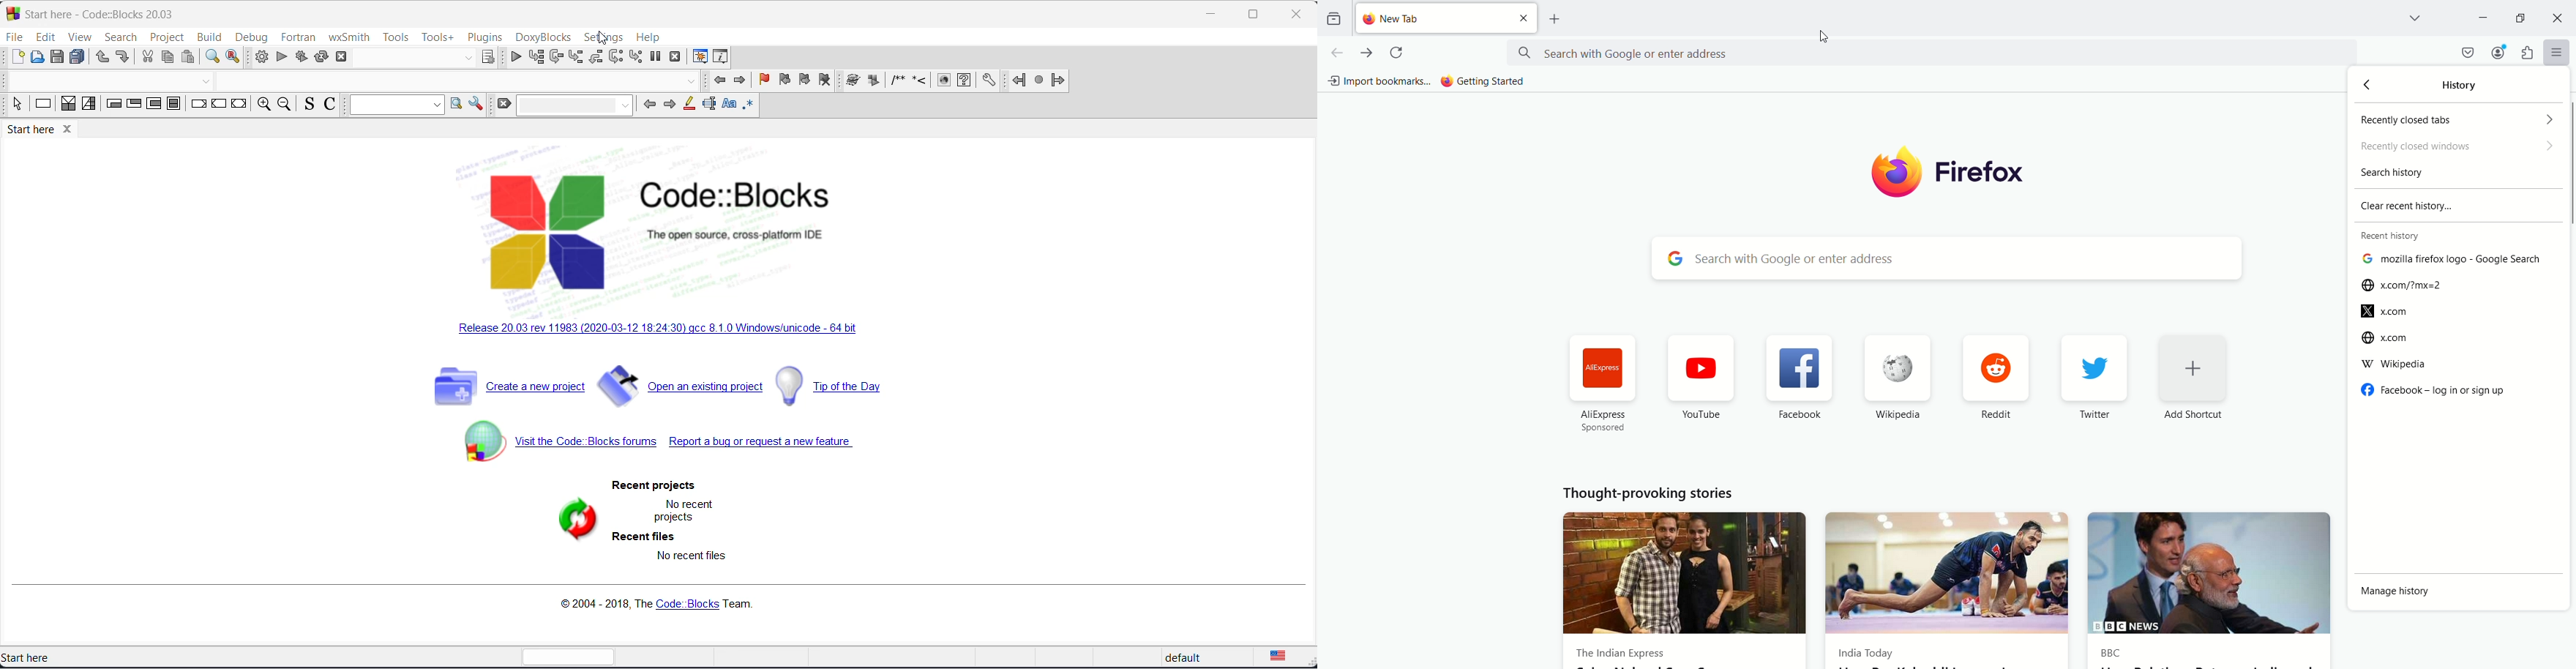 The image size is (2576, 672). I want to click on search, so click(1933, 53).